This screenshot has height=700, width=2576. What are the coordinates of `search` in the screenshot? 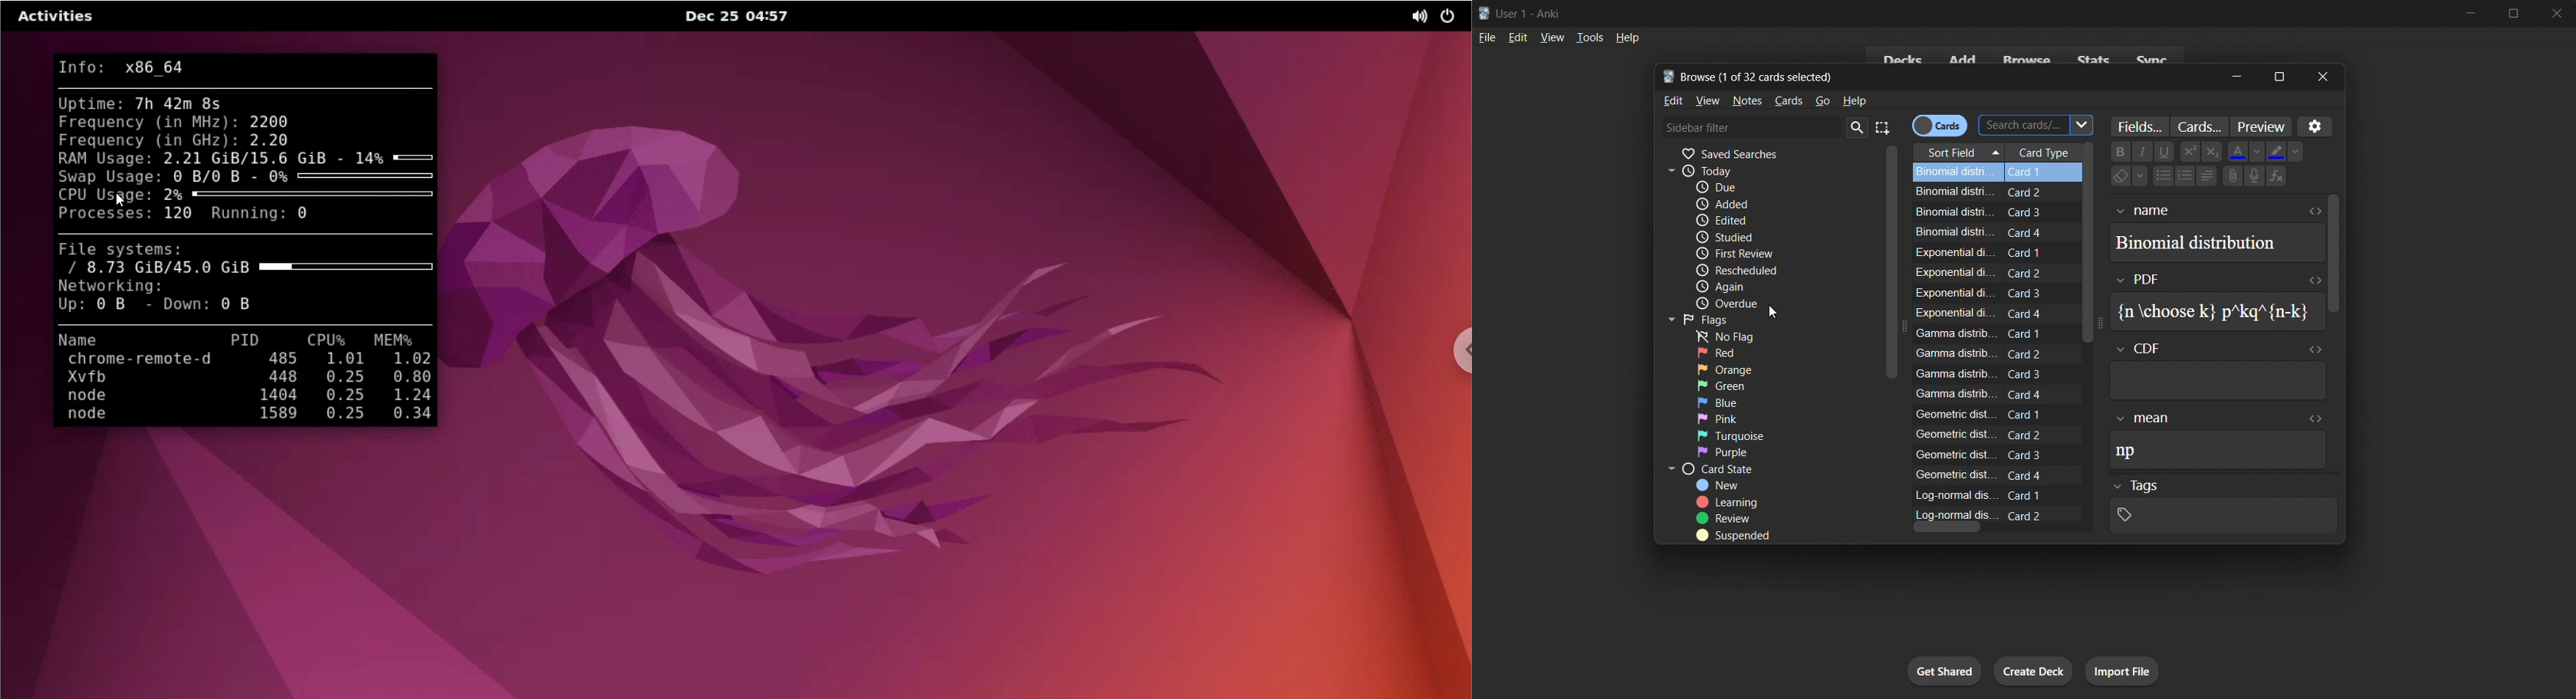 It's located at (1855, 128).